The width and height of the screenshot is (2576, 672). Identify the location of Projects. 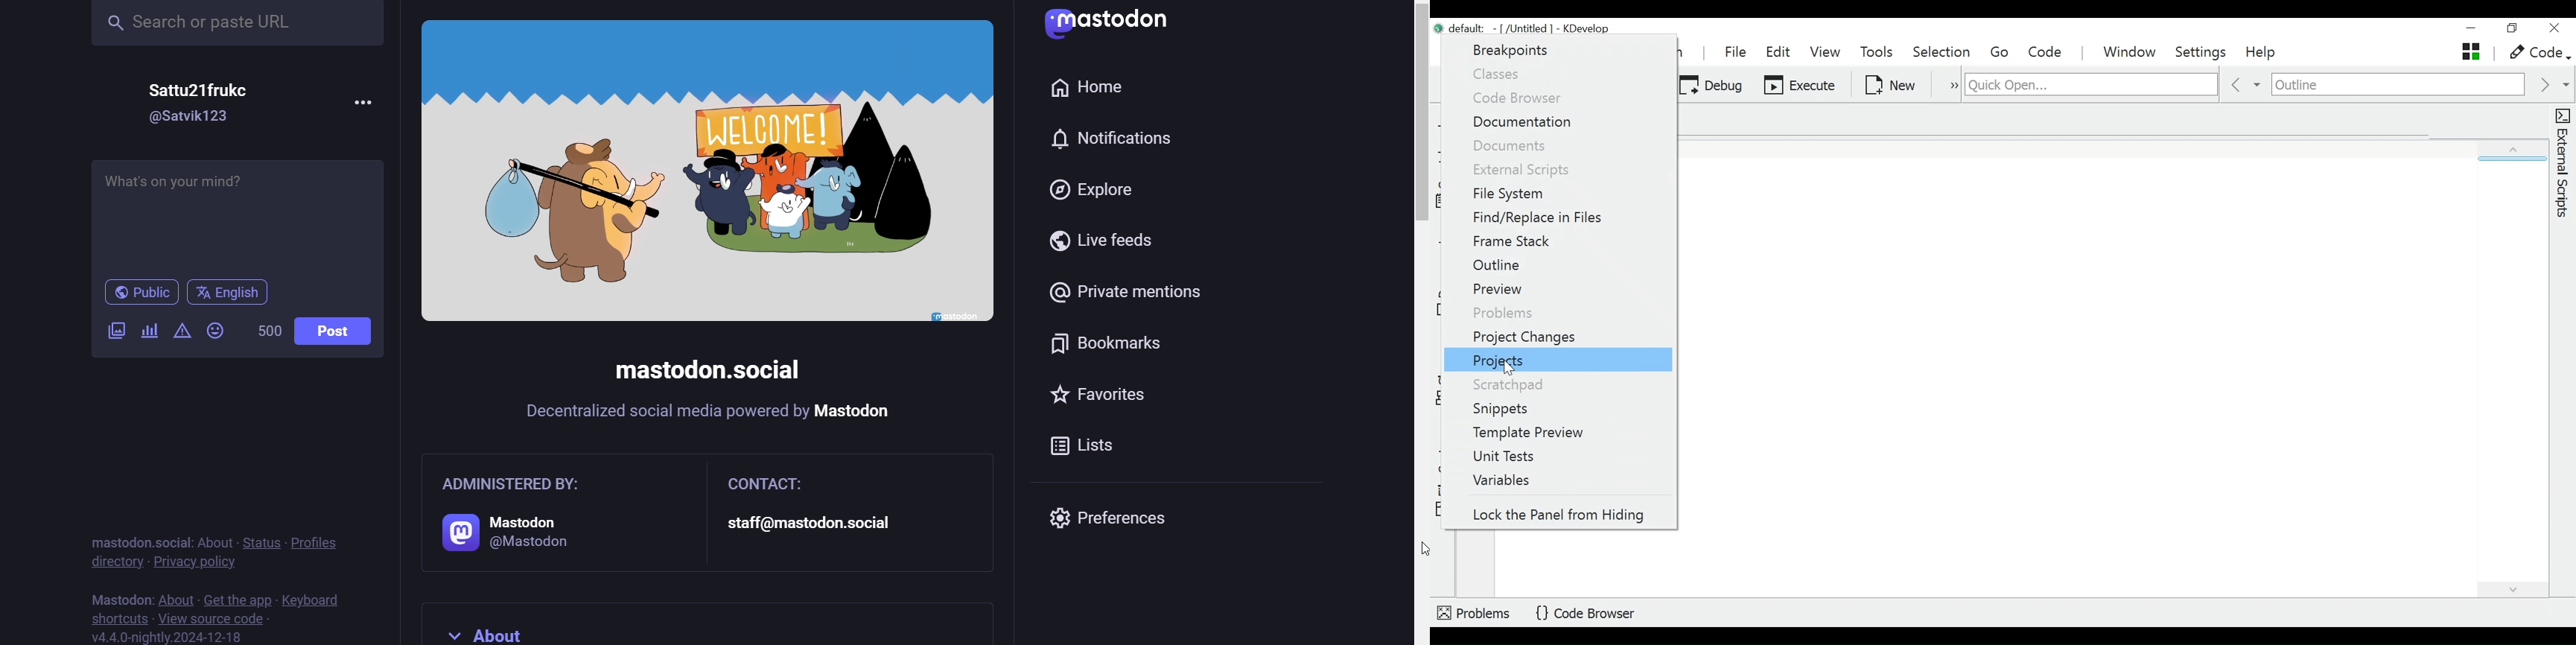
(1568, 361).